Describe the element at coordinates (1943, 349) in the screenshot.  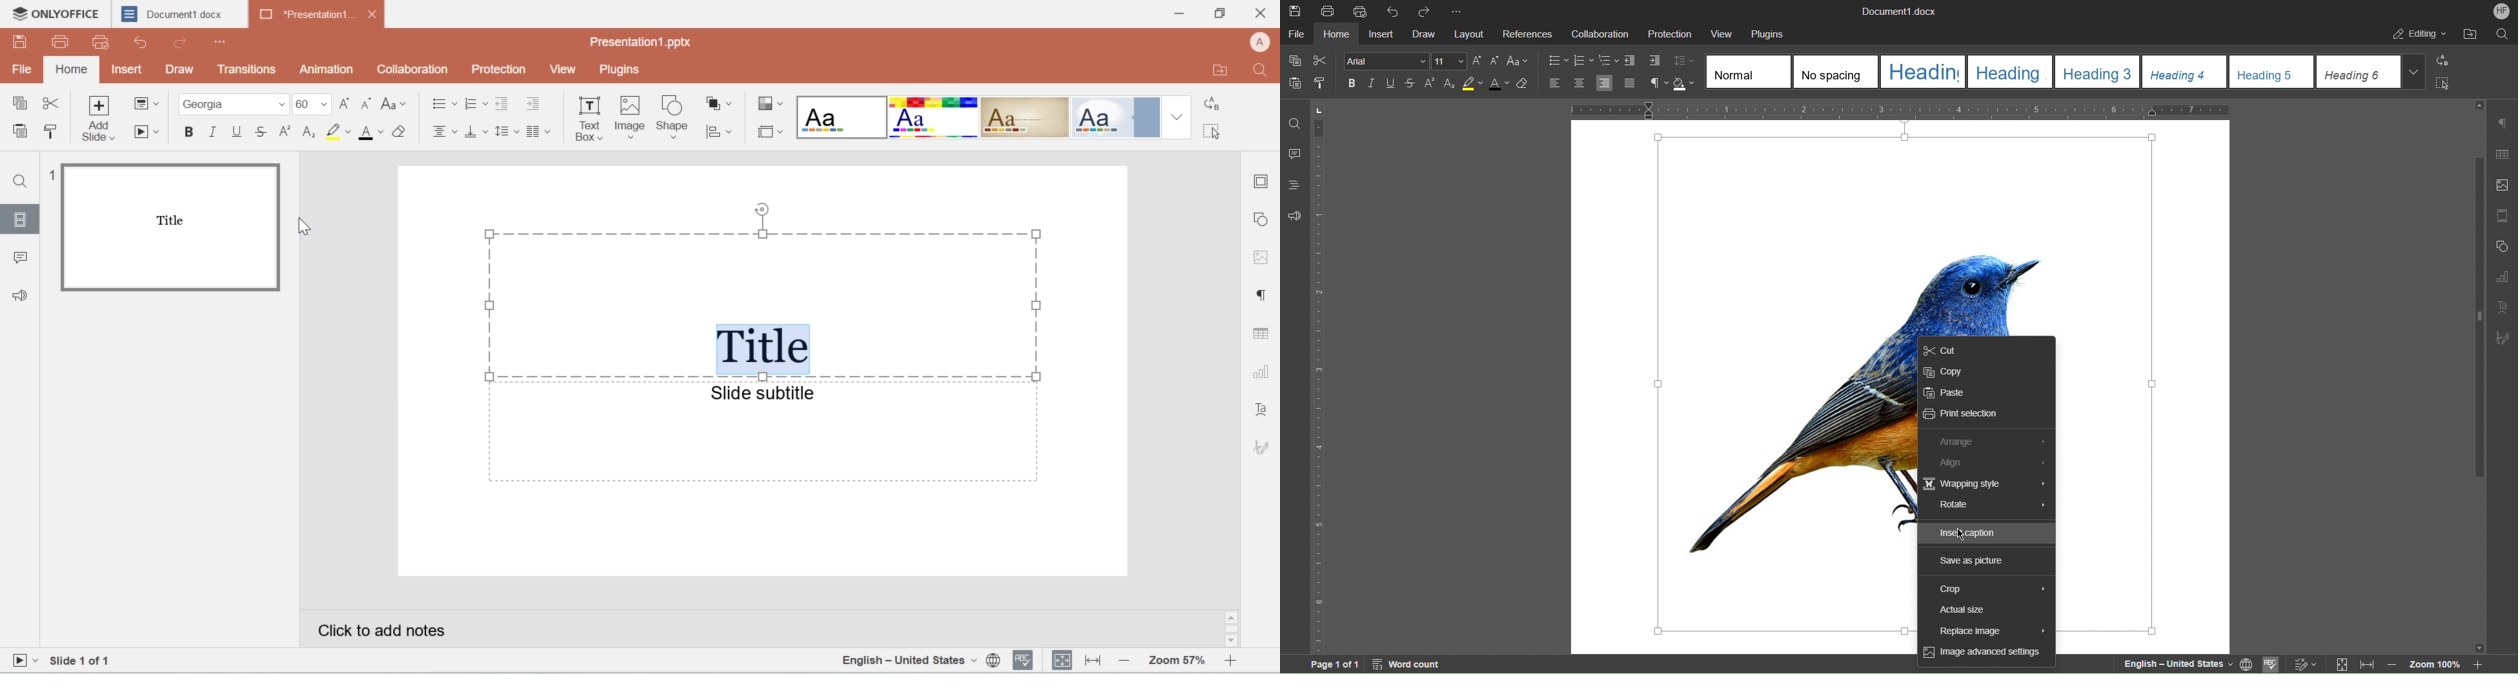
I see `Cut` at that location.